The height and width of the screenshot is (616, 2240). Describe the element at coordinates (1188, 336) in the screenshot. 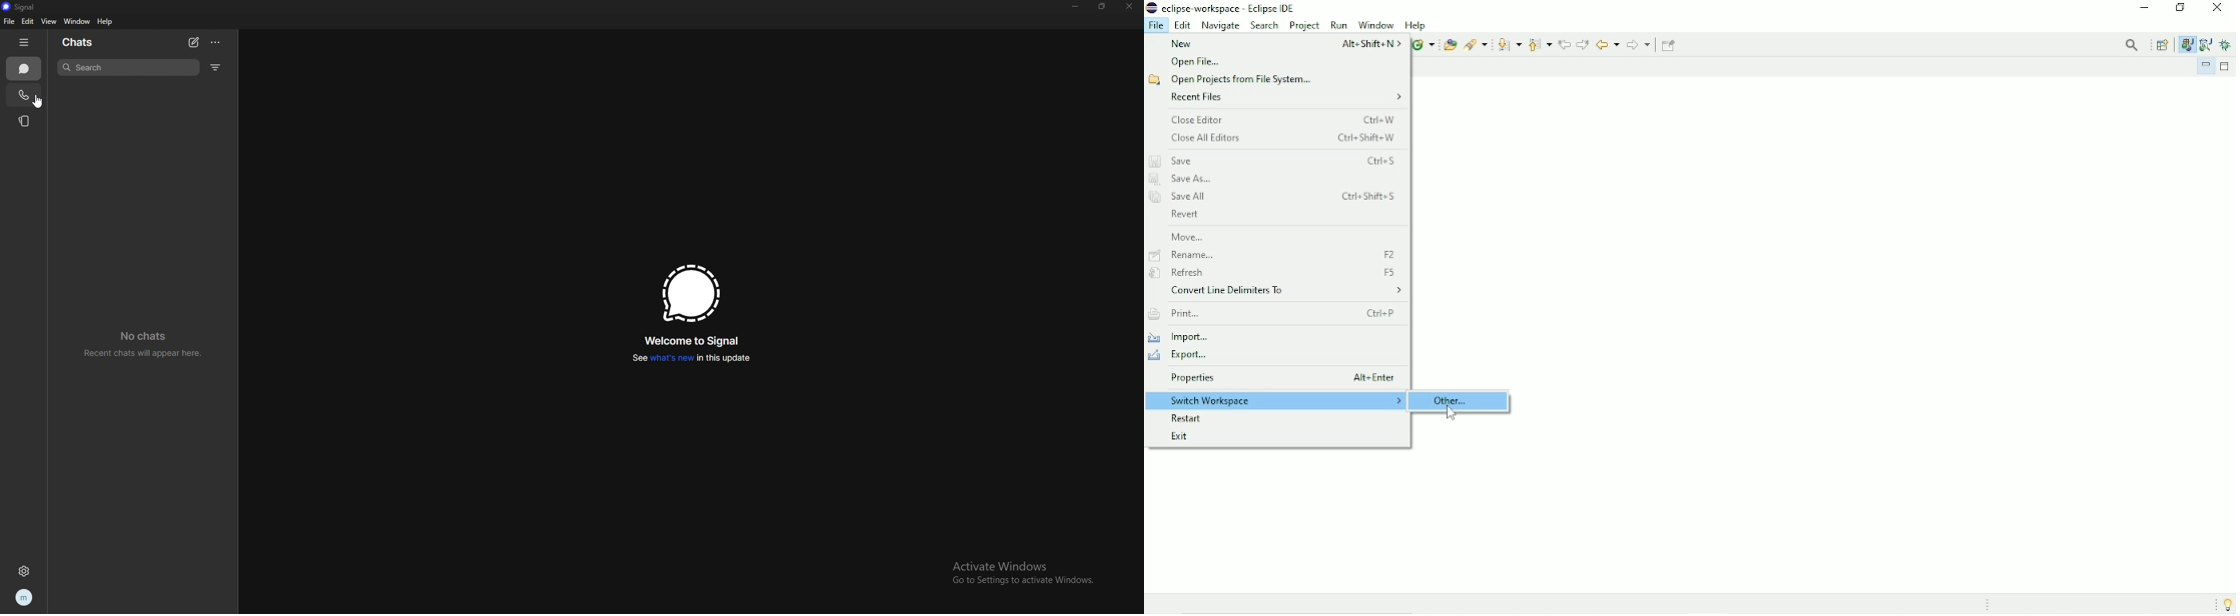

I see `Import` at that location.